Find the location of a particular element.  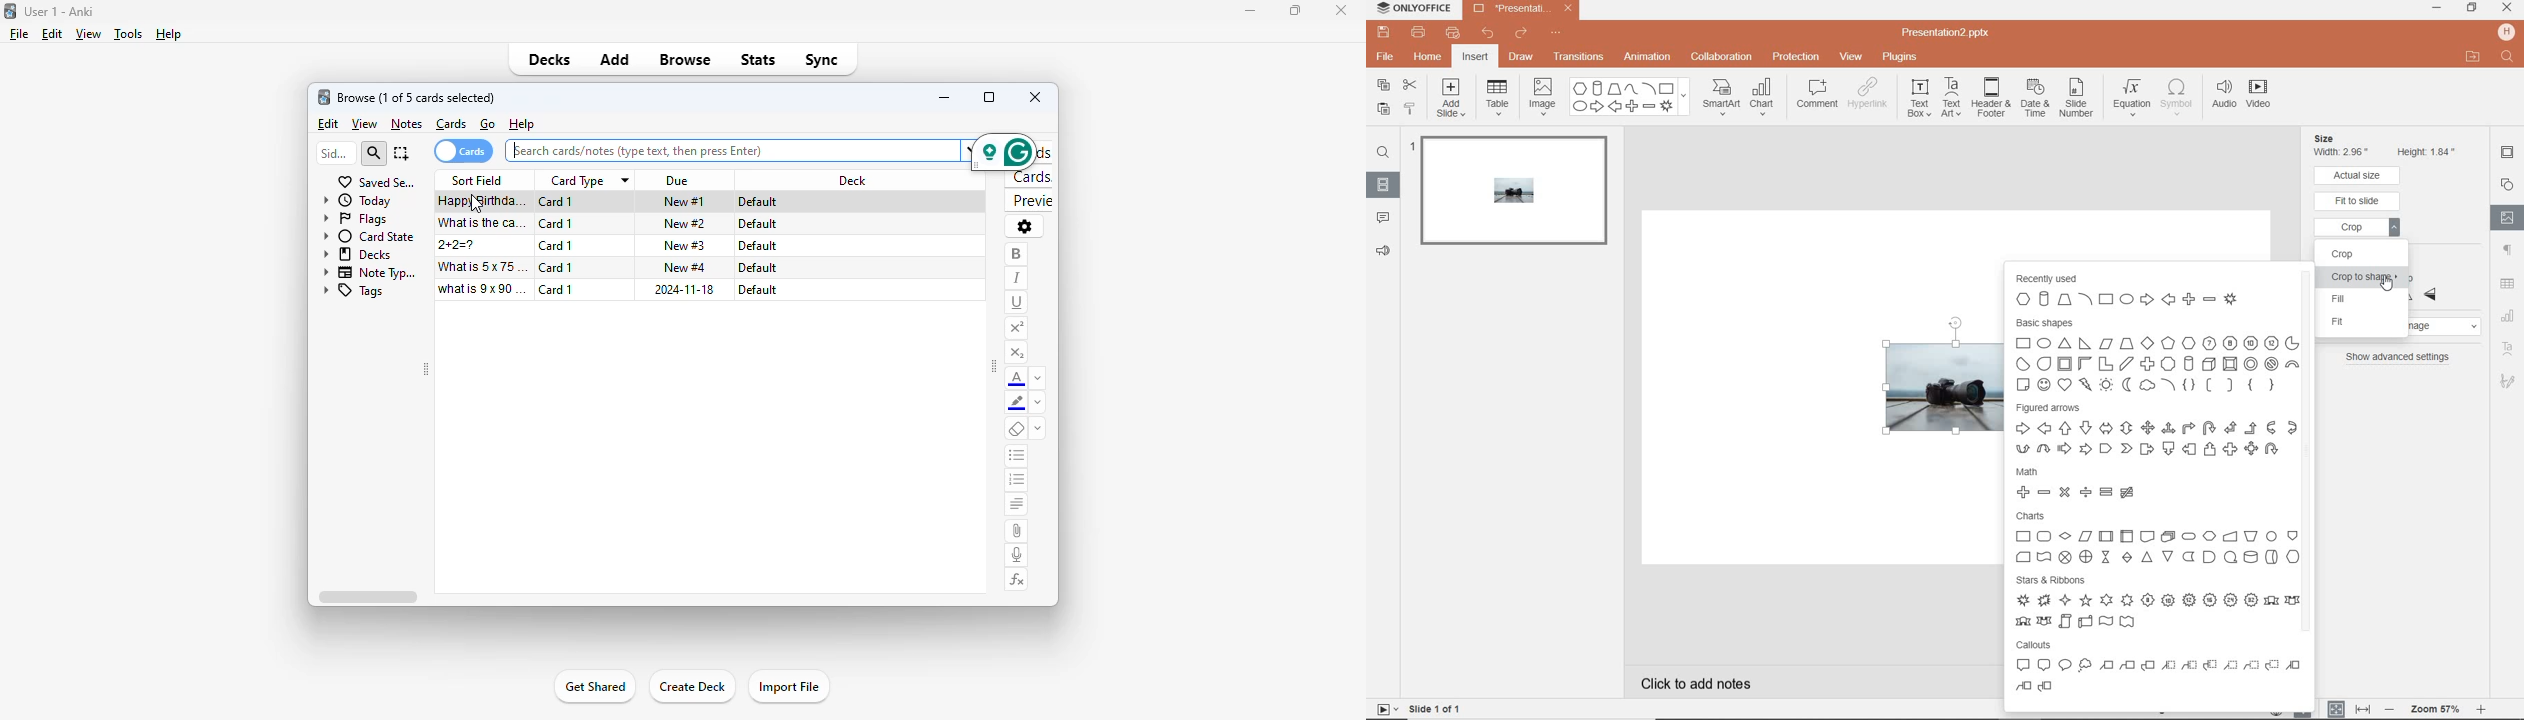

draw is located at coordinates (1522, 58).